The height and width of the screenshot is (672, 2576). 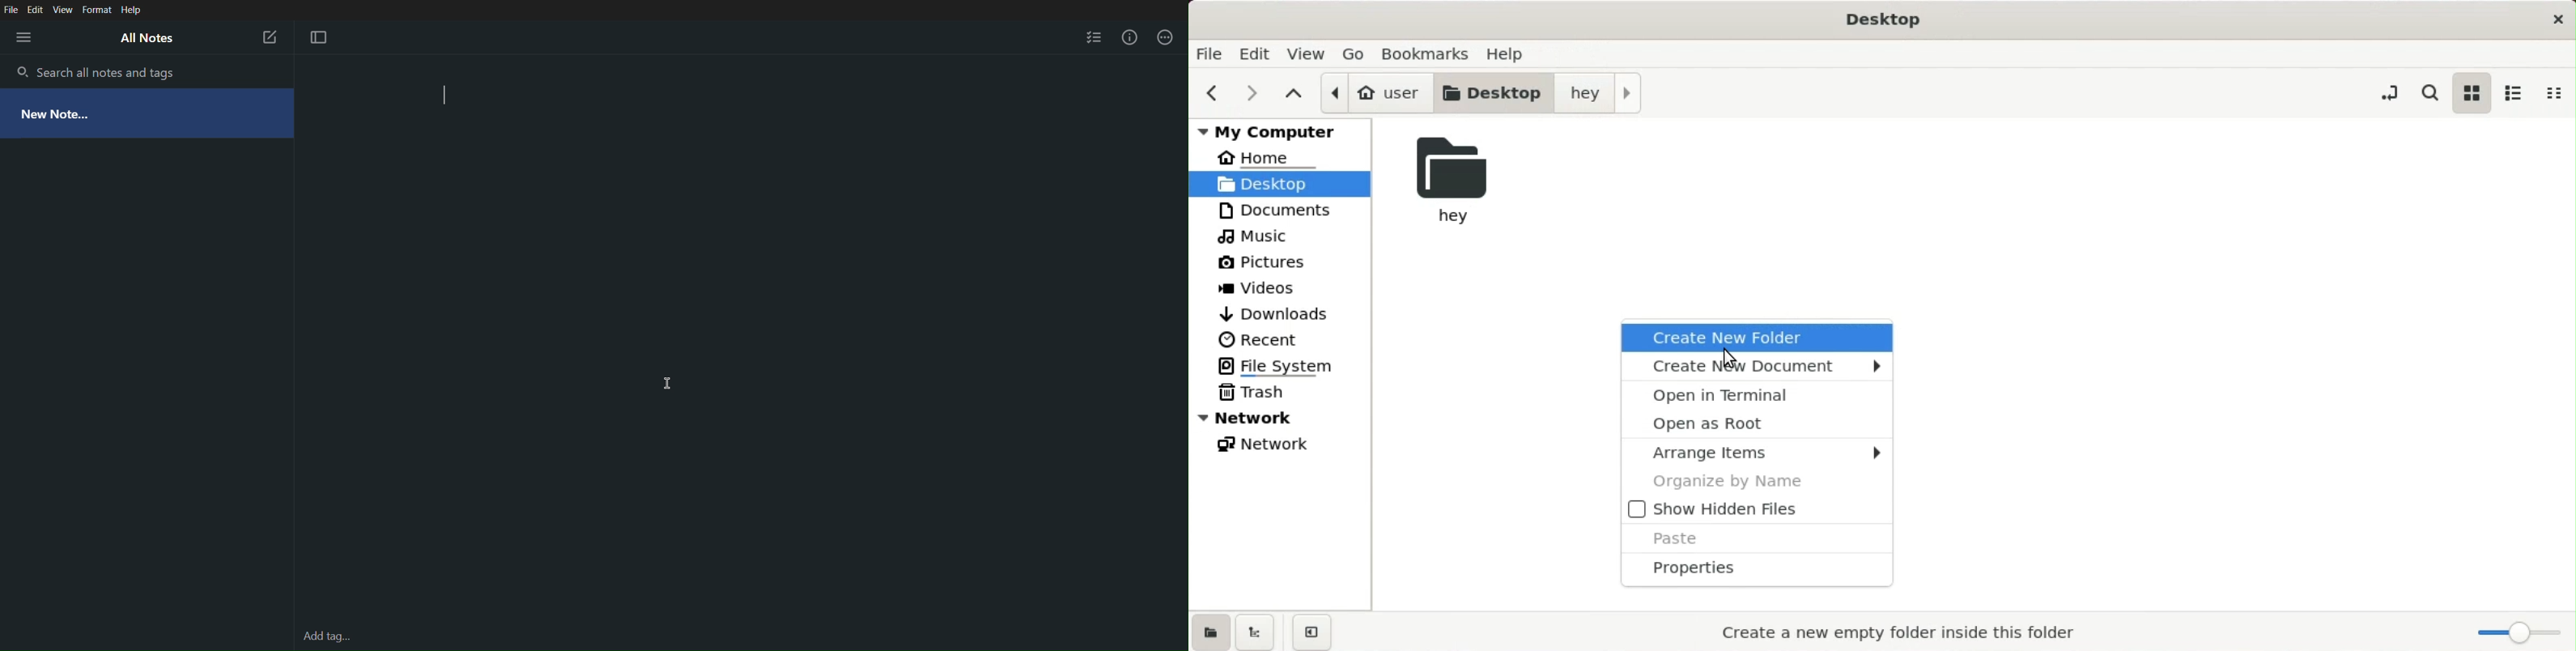 What do you see at coordinates (450, 99) in the screenshot?
I see `typing cursor` at bounding box center [450, 99].